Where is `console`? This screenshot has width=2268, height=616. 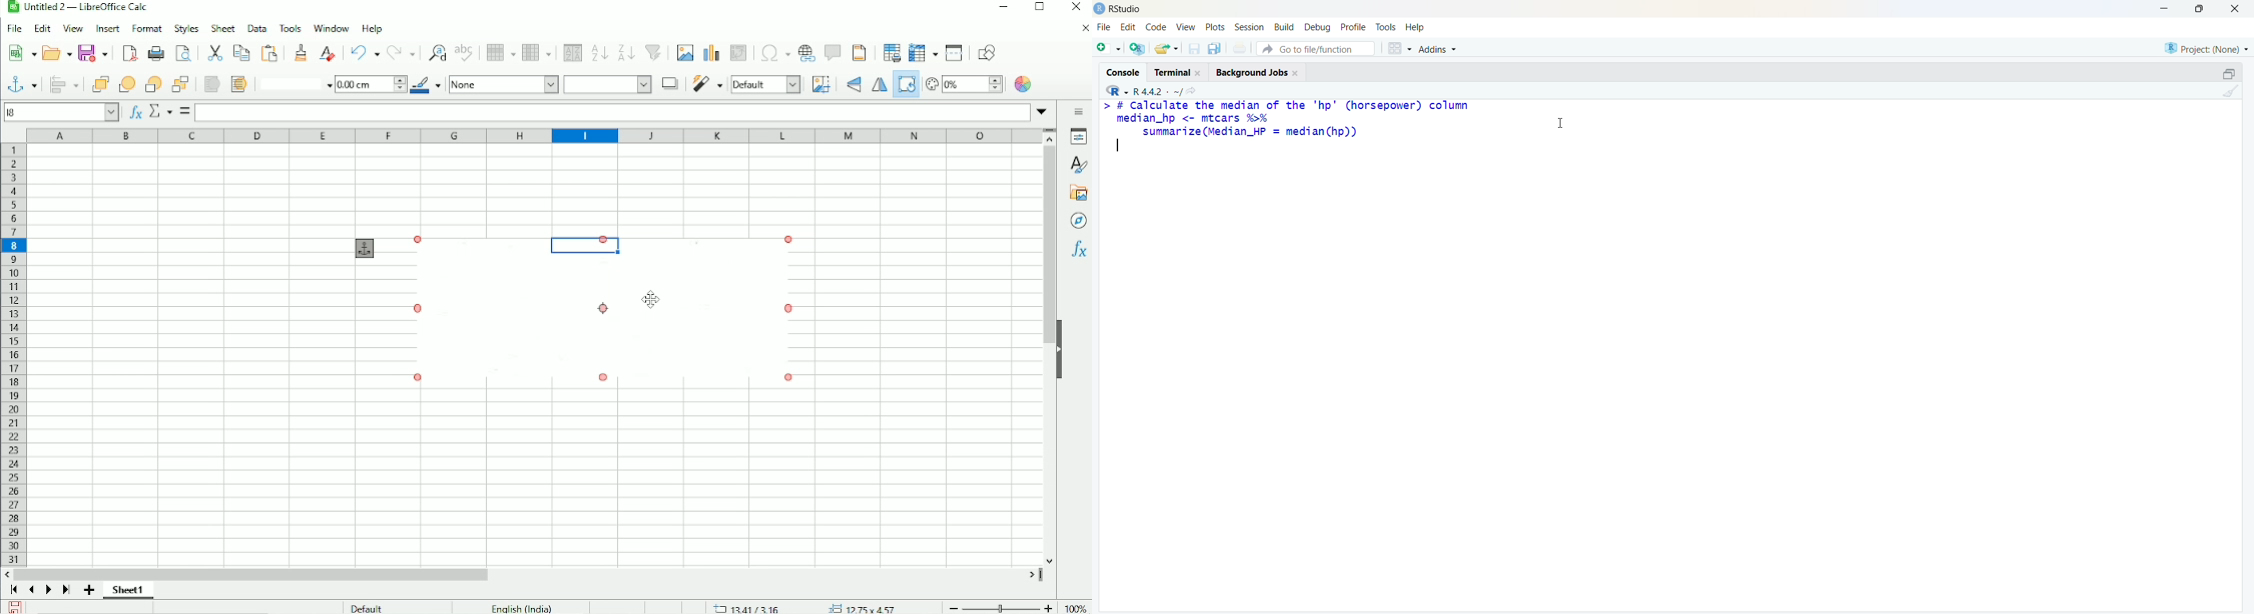
console is located at coordinates (1124, 73).